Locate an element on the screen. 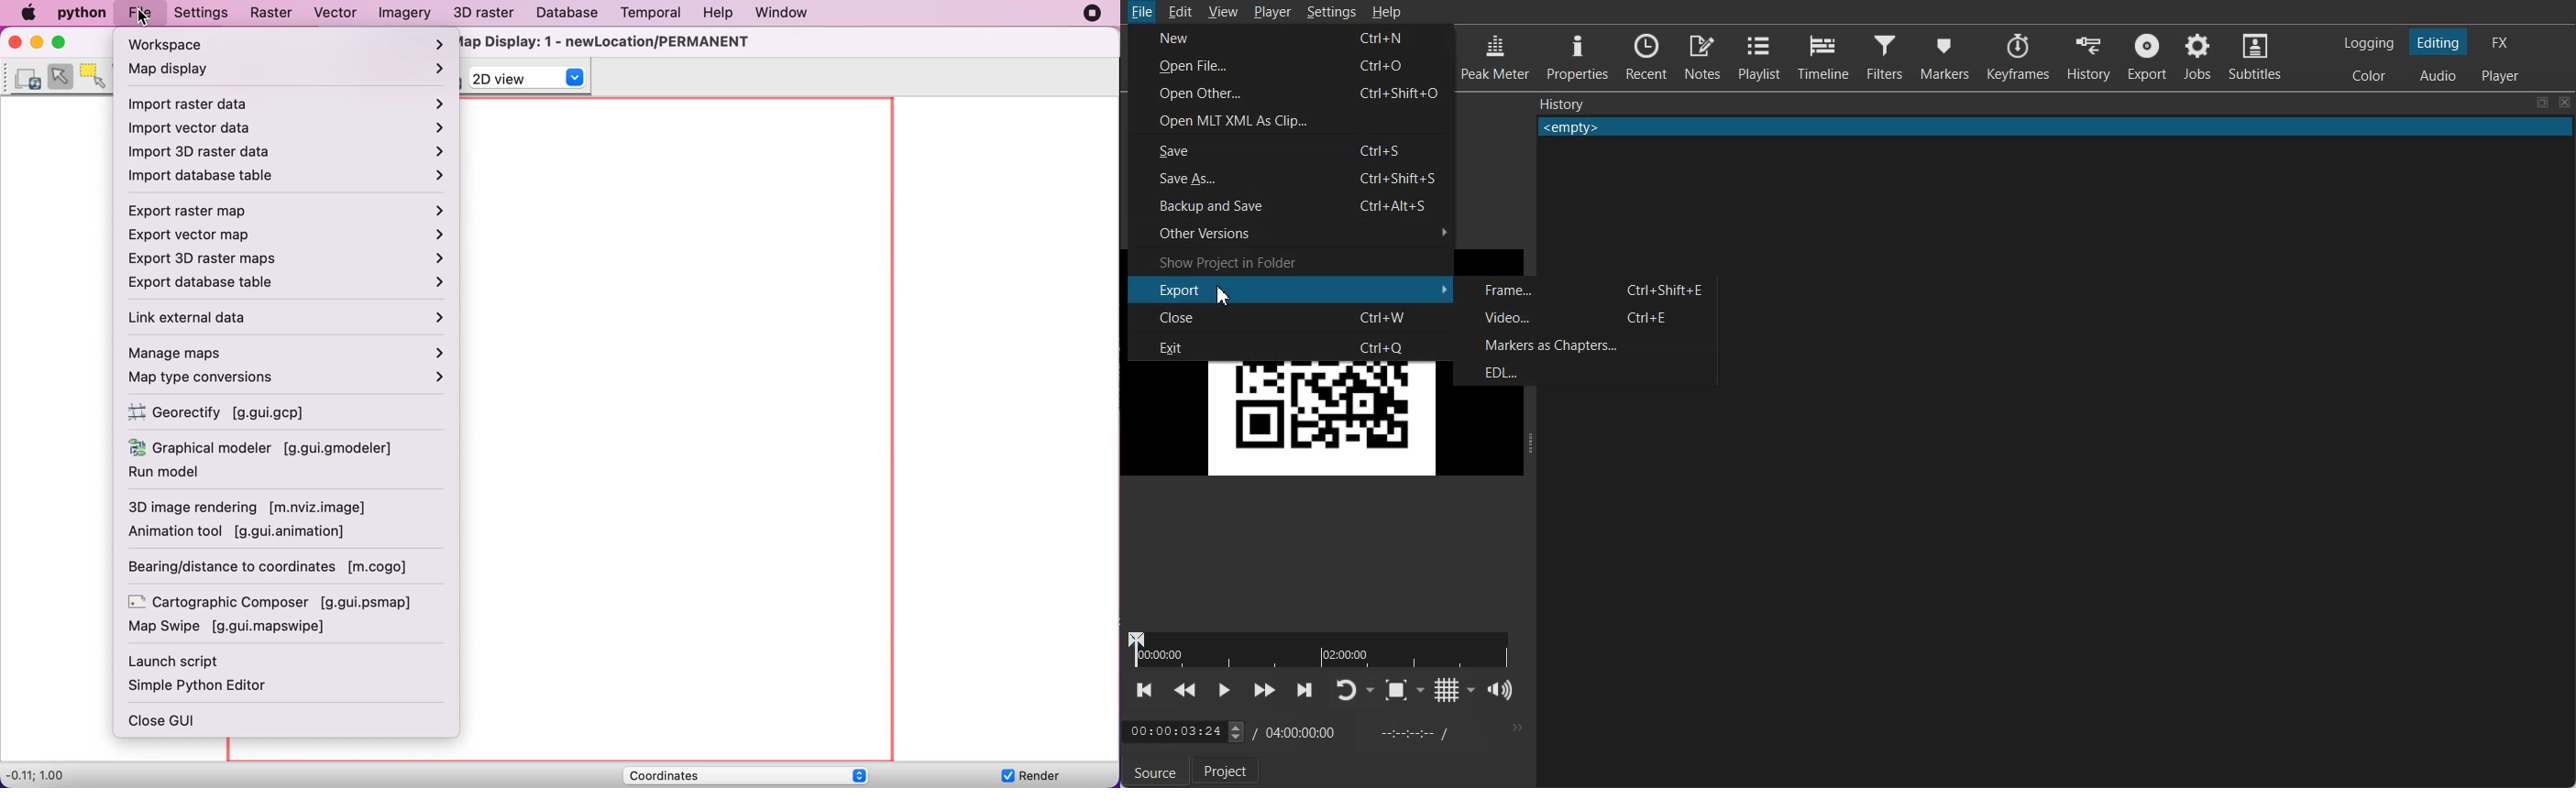 The height and width of the screenshot is (812, 2576). View is located at coordinates (1224, 12).